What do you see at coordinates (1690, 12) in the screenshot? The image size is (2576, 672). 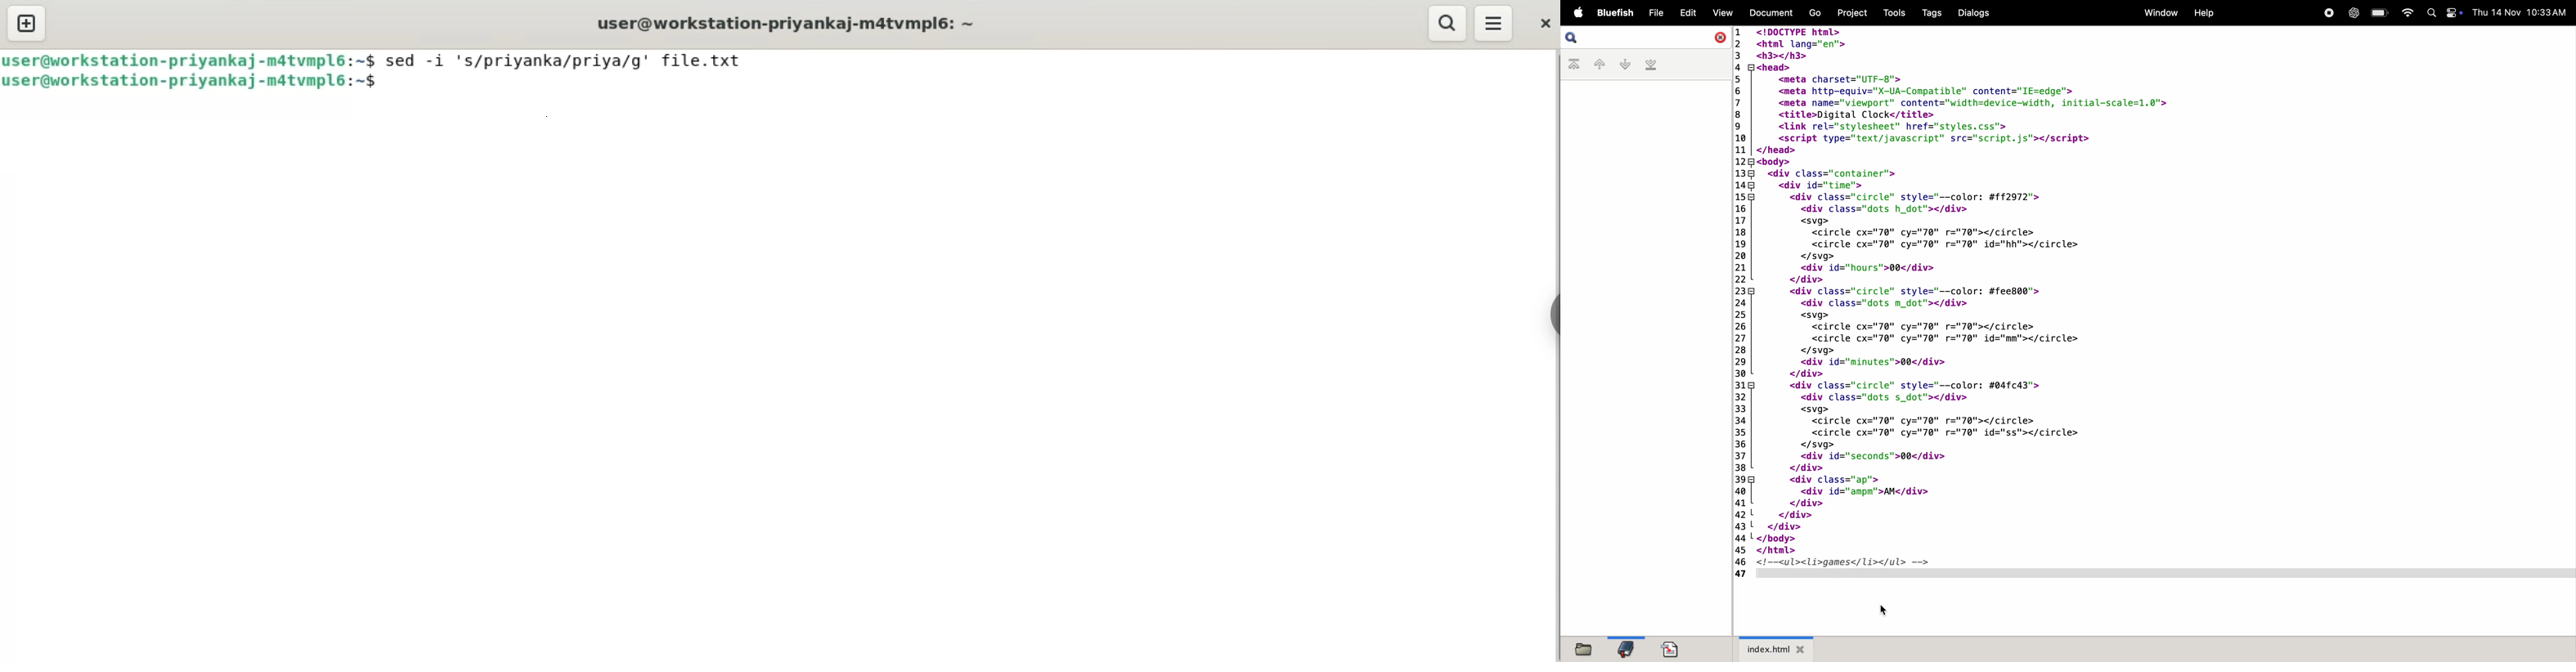 I see `Edit` at bounding box center [1690, 12].